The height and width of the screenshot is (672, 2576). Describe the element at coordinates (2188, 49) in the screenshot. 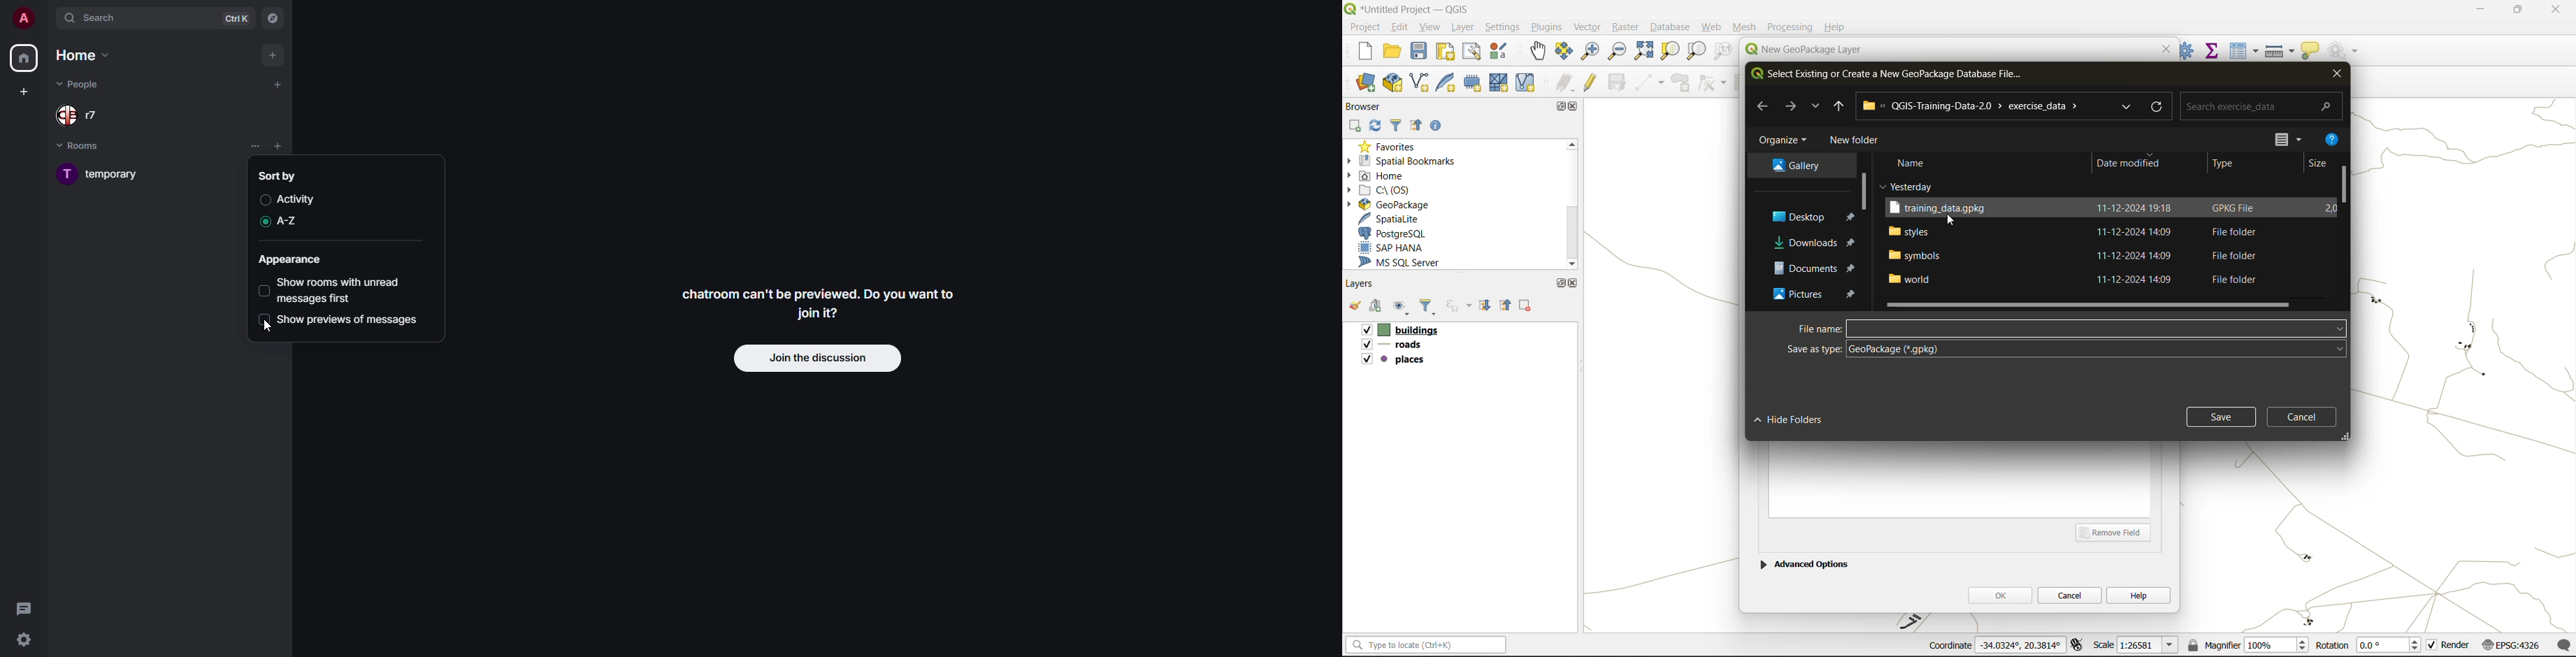

I see `control panel` at that location.